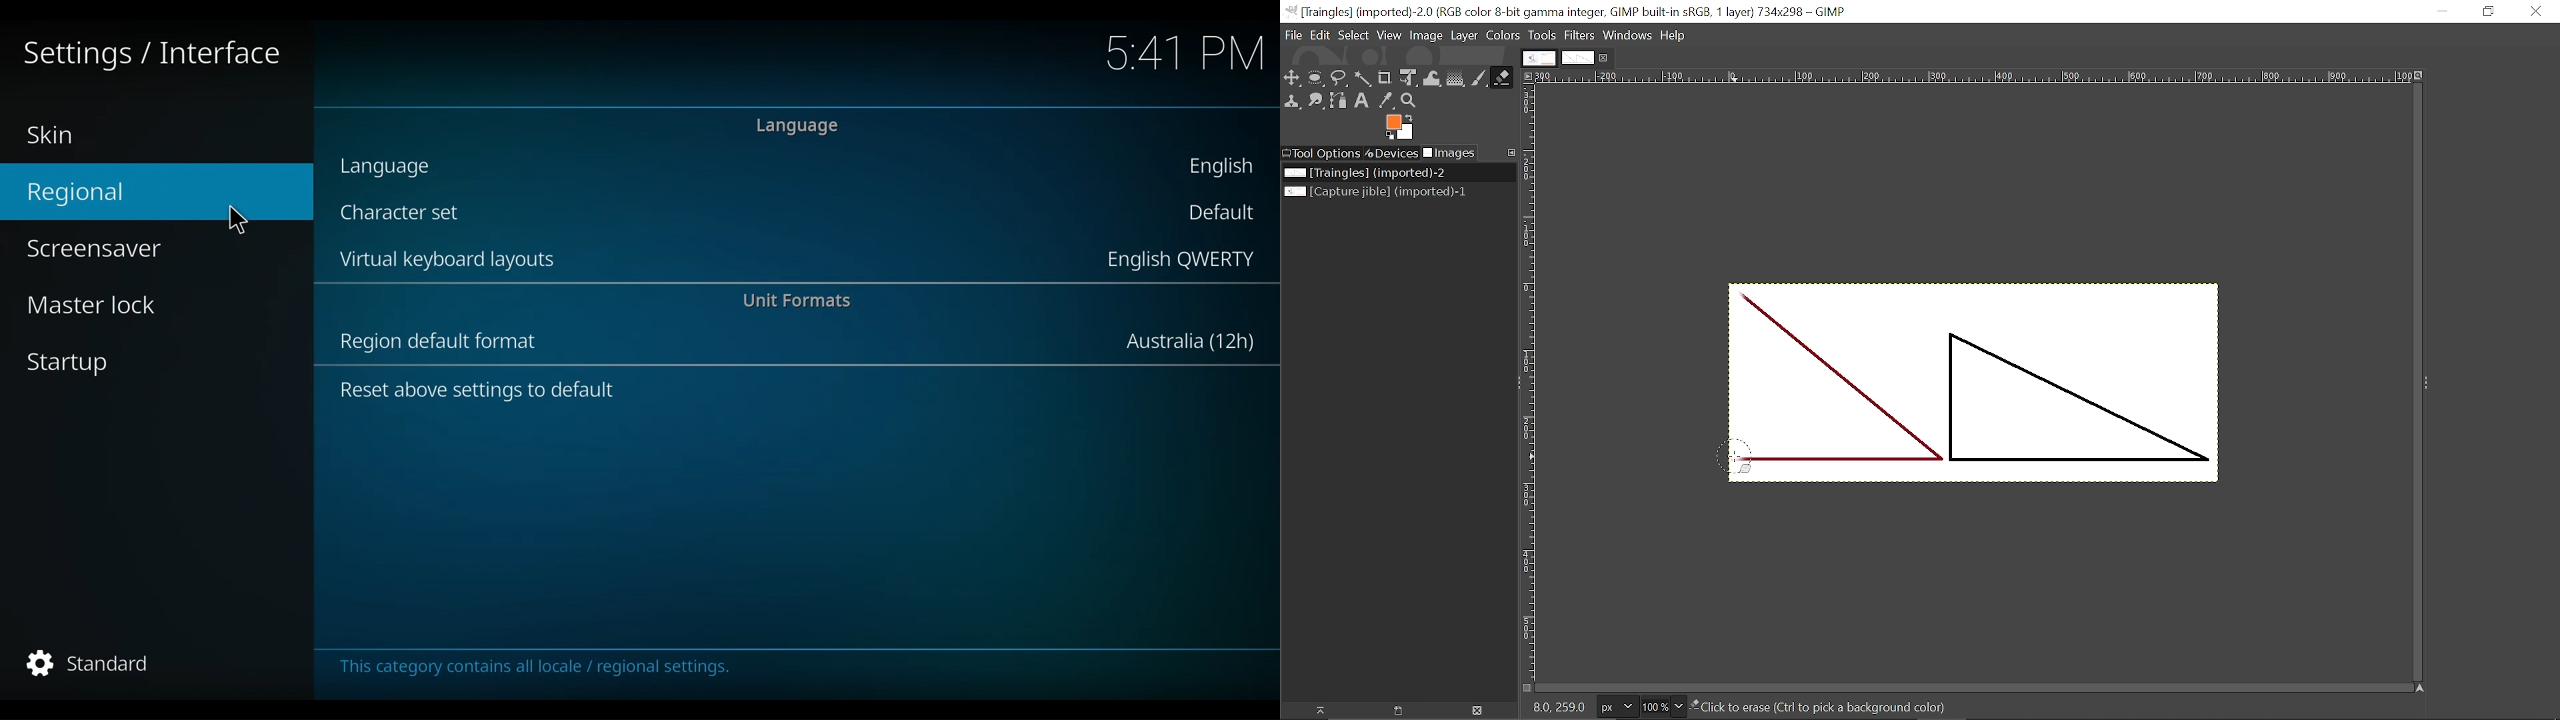 Image resolution: width=2576 pixels, height=728 pixels. Describe the element at coordinates (385, 165) in the screenshot. I see `language` at that location.